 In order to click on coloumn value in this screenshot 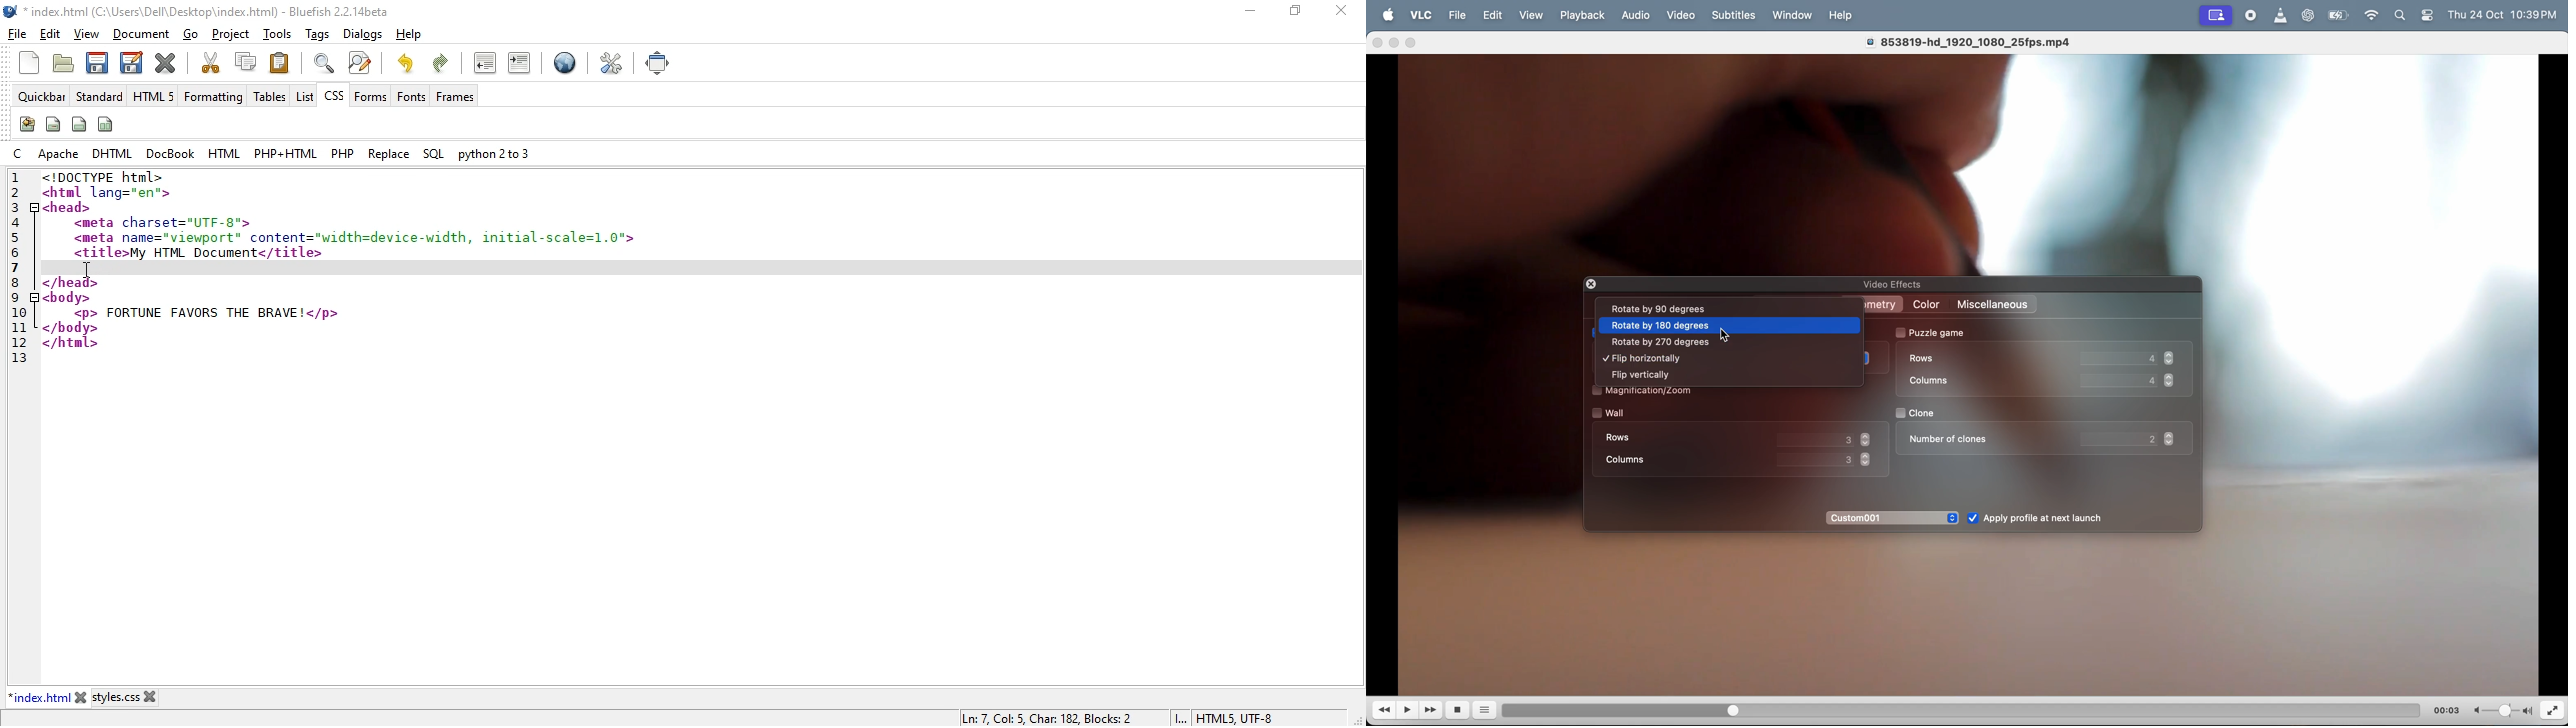, I will do `click(2132, 380)`.